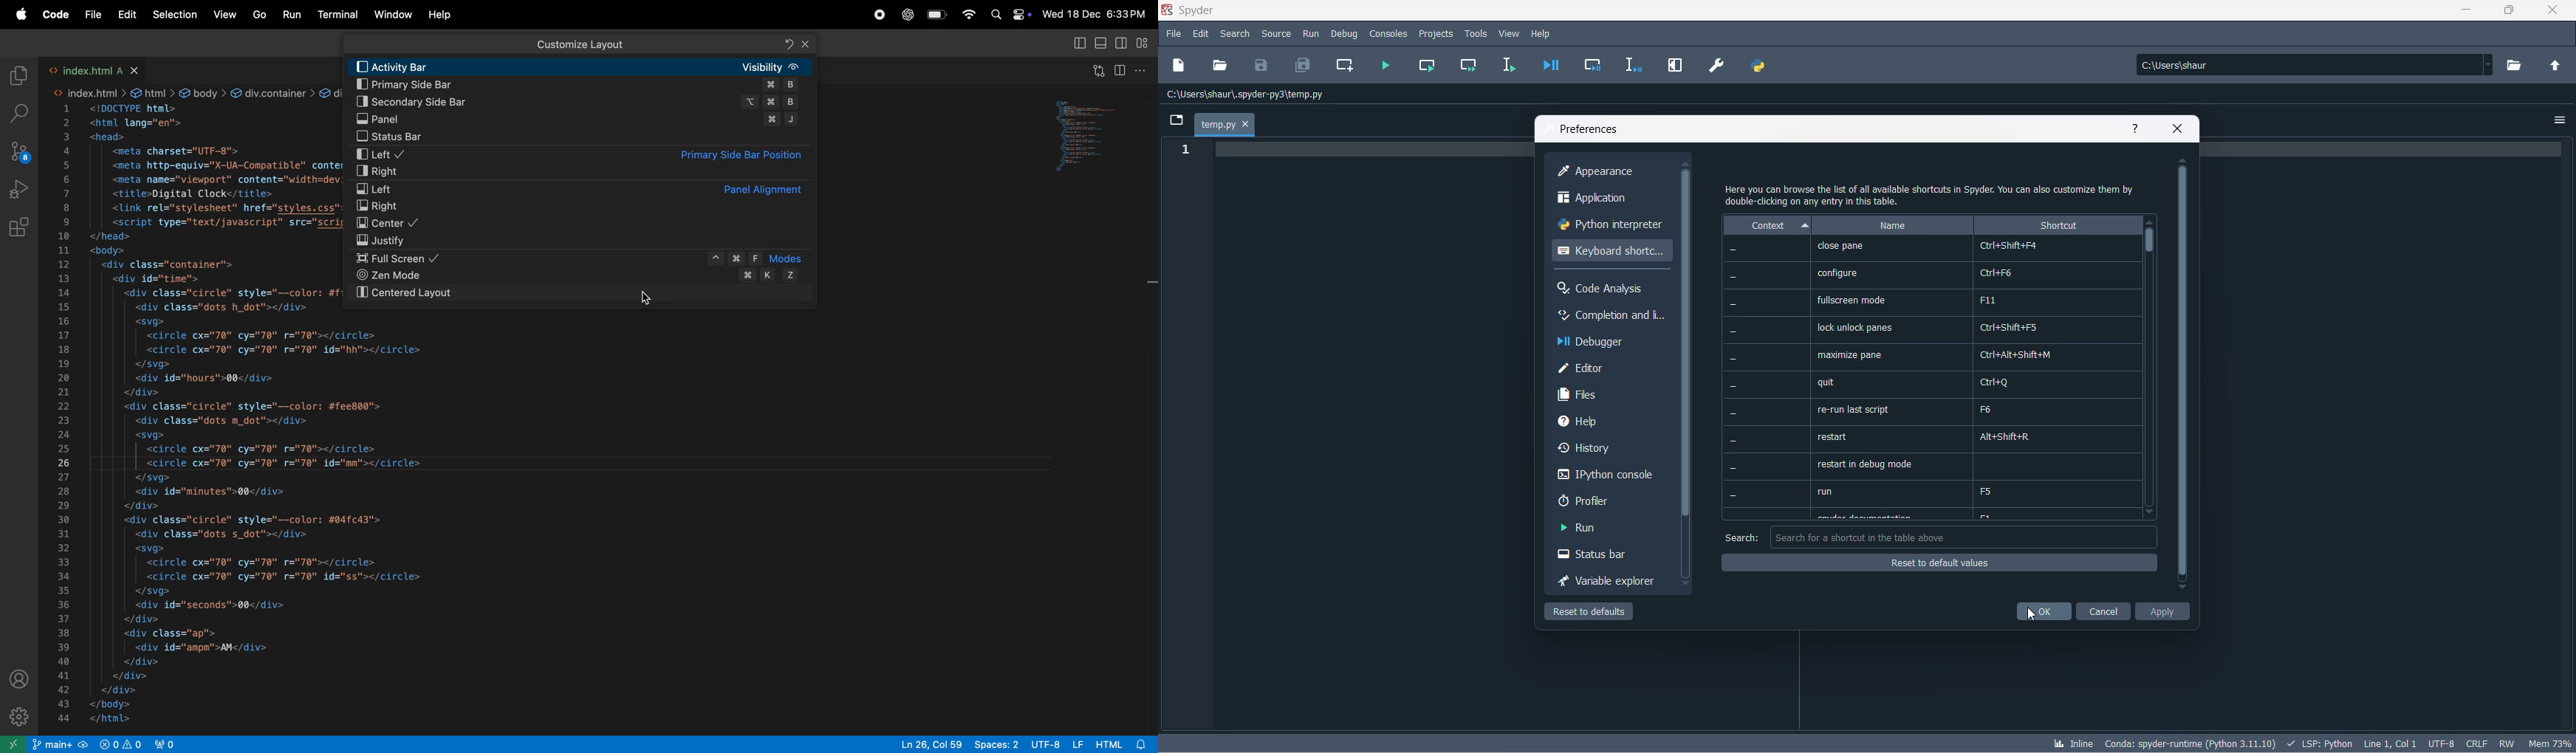  What do you see at coordinates (1767, 225) in the screenshot?
I see `context` at bounding box center [1767, 225].